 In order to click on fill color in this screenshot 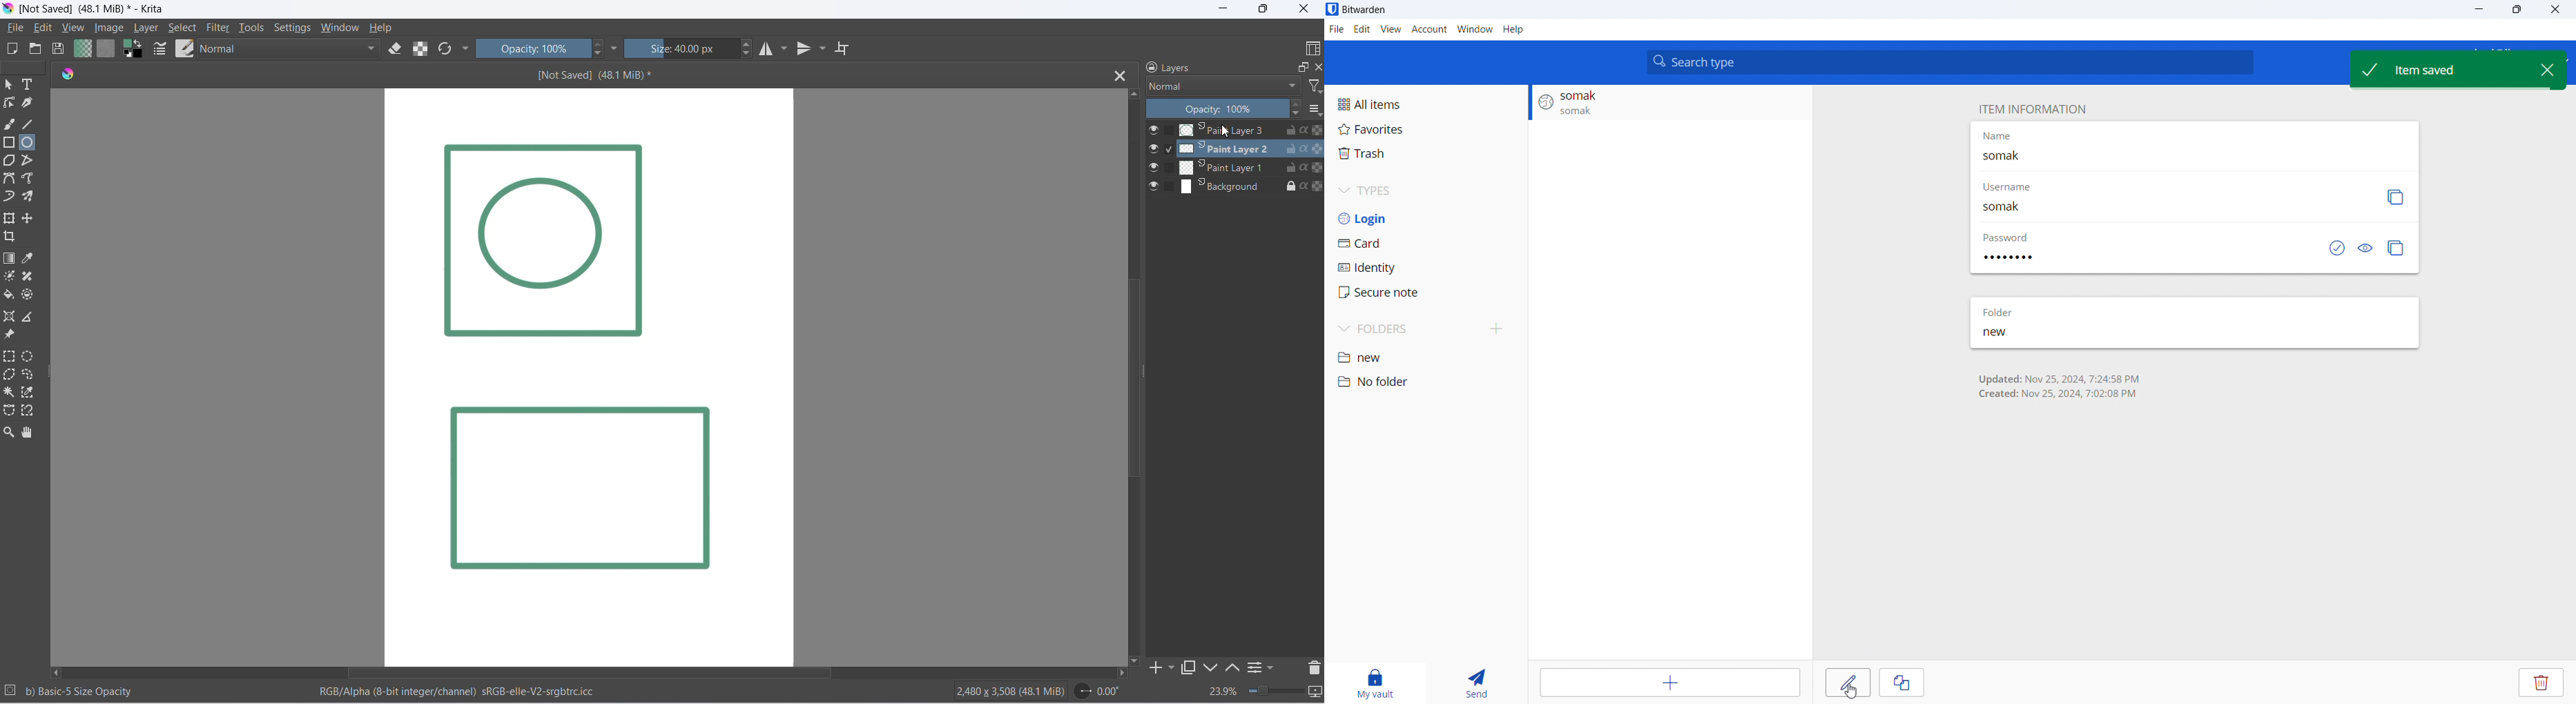, I will do `click(11, 296)`.